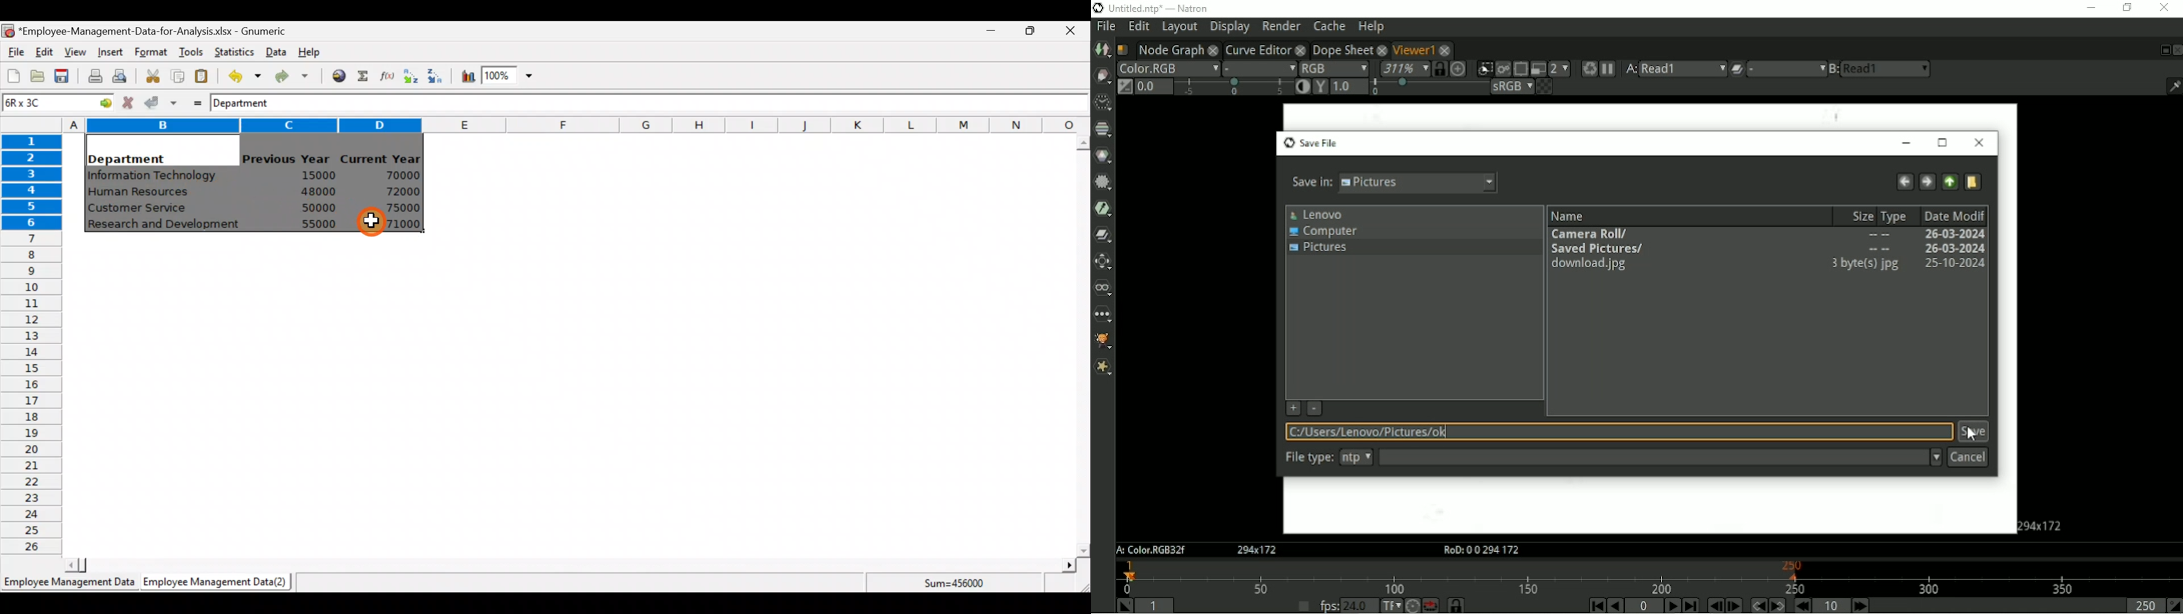 This screenshot has height=616, width=2184. Describe the element at coordinates (396, 208) in the screenshot. I see `75000` at that location.